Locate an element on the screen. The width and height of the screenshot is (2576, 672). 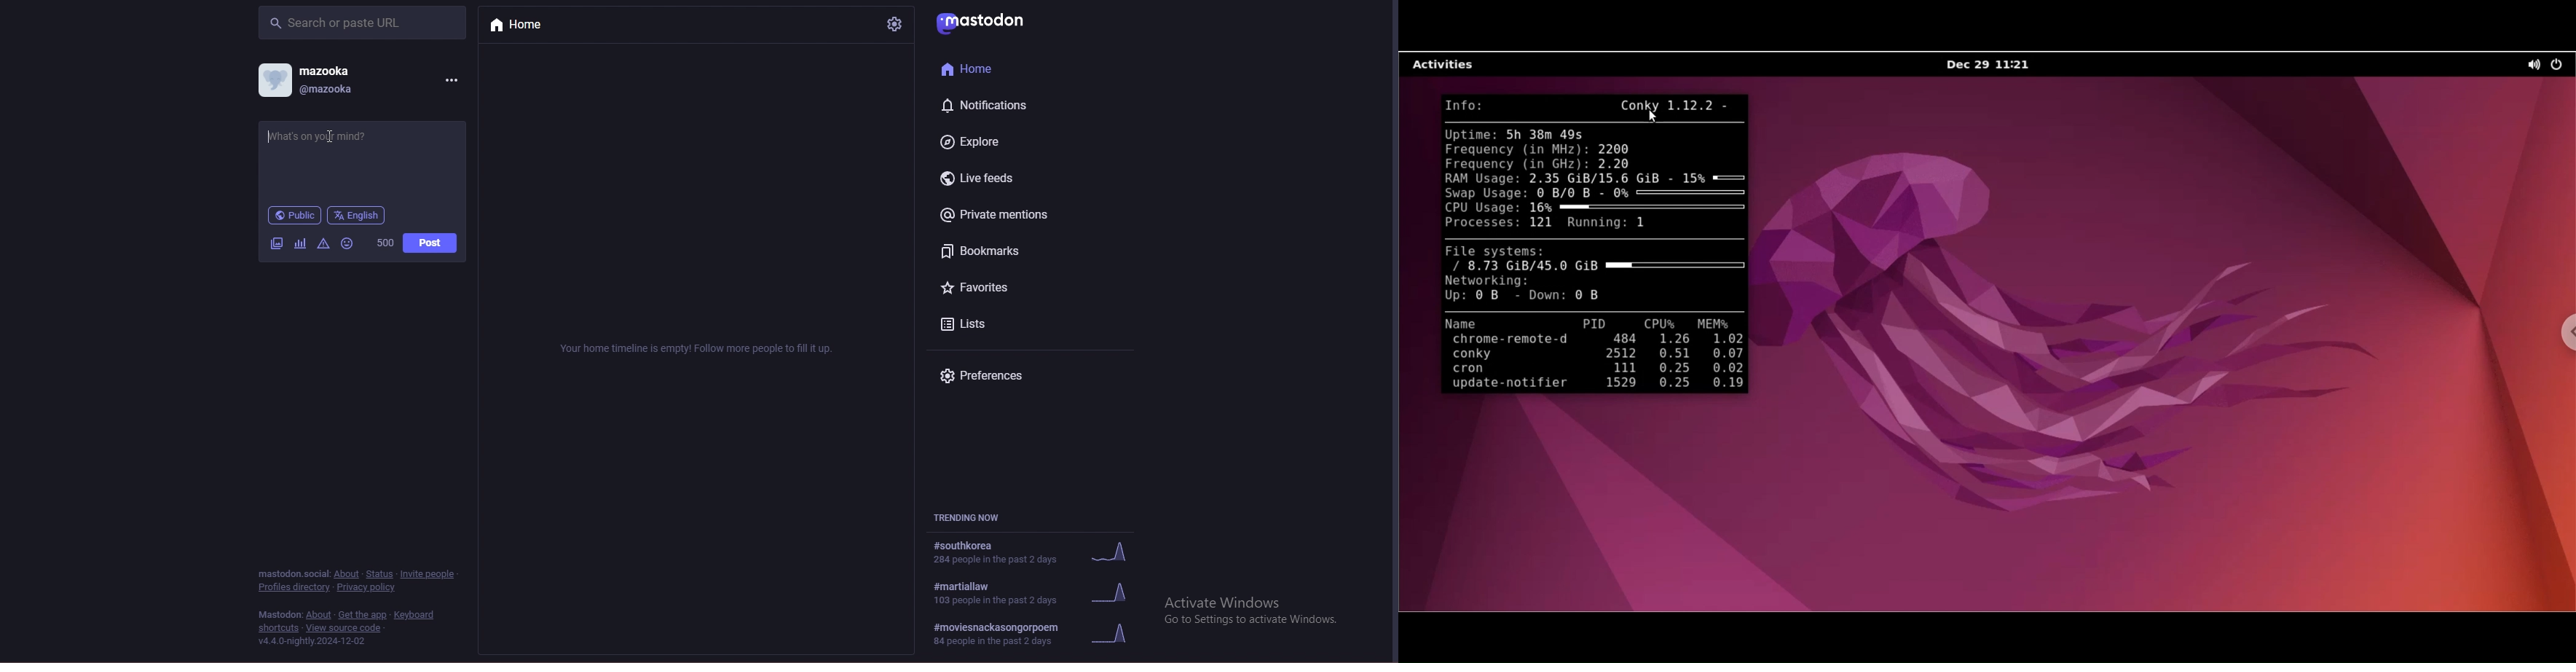
trending now is located at coordinates (975, 518).